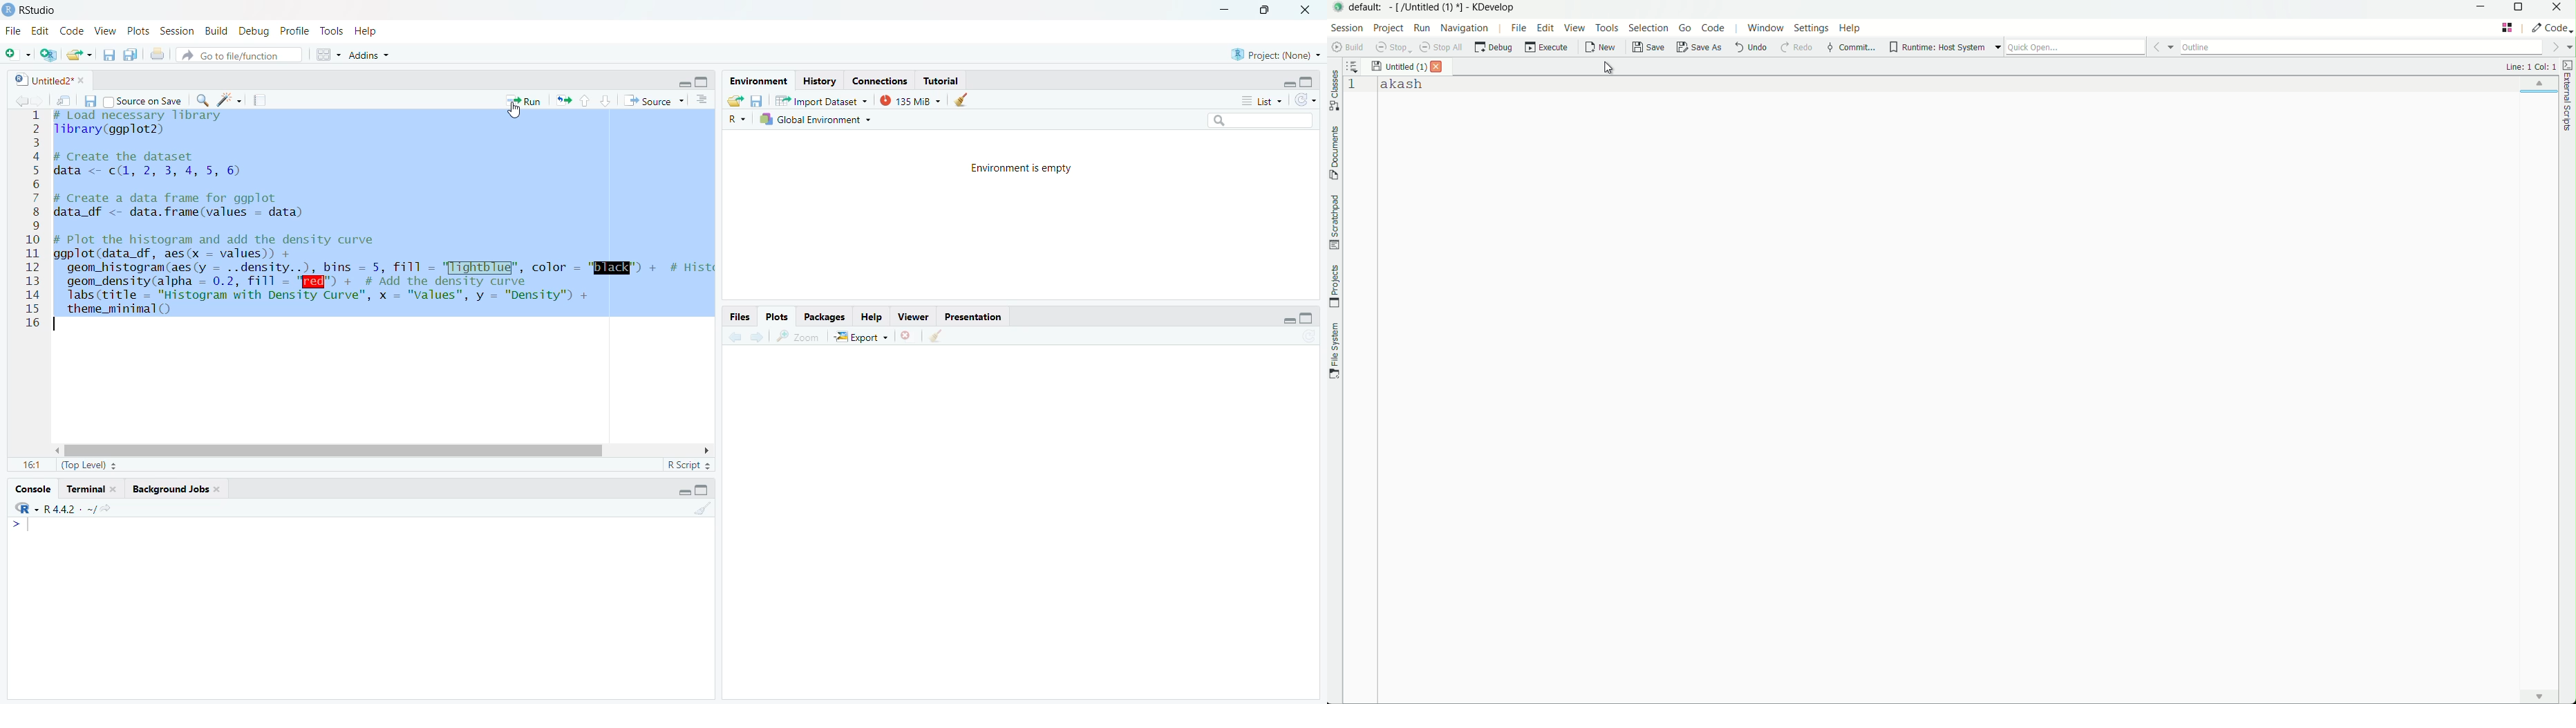 The image size is (2576, 728). I want to click on open an existing file, so click(76, 56).